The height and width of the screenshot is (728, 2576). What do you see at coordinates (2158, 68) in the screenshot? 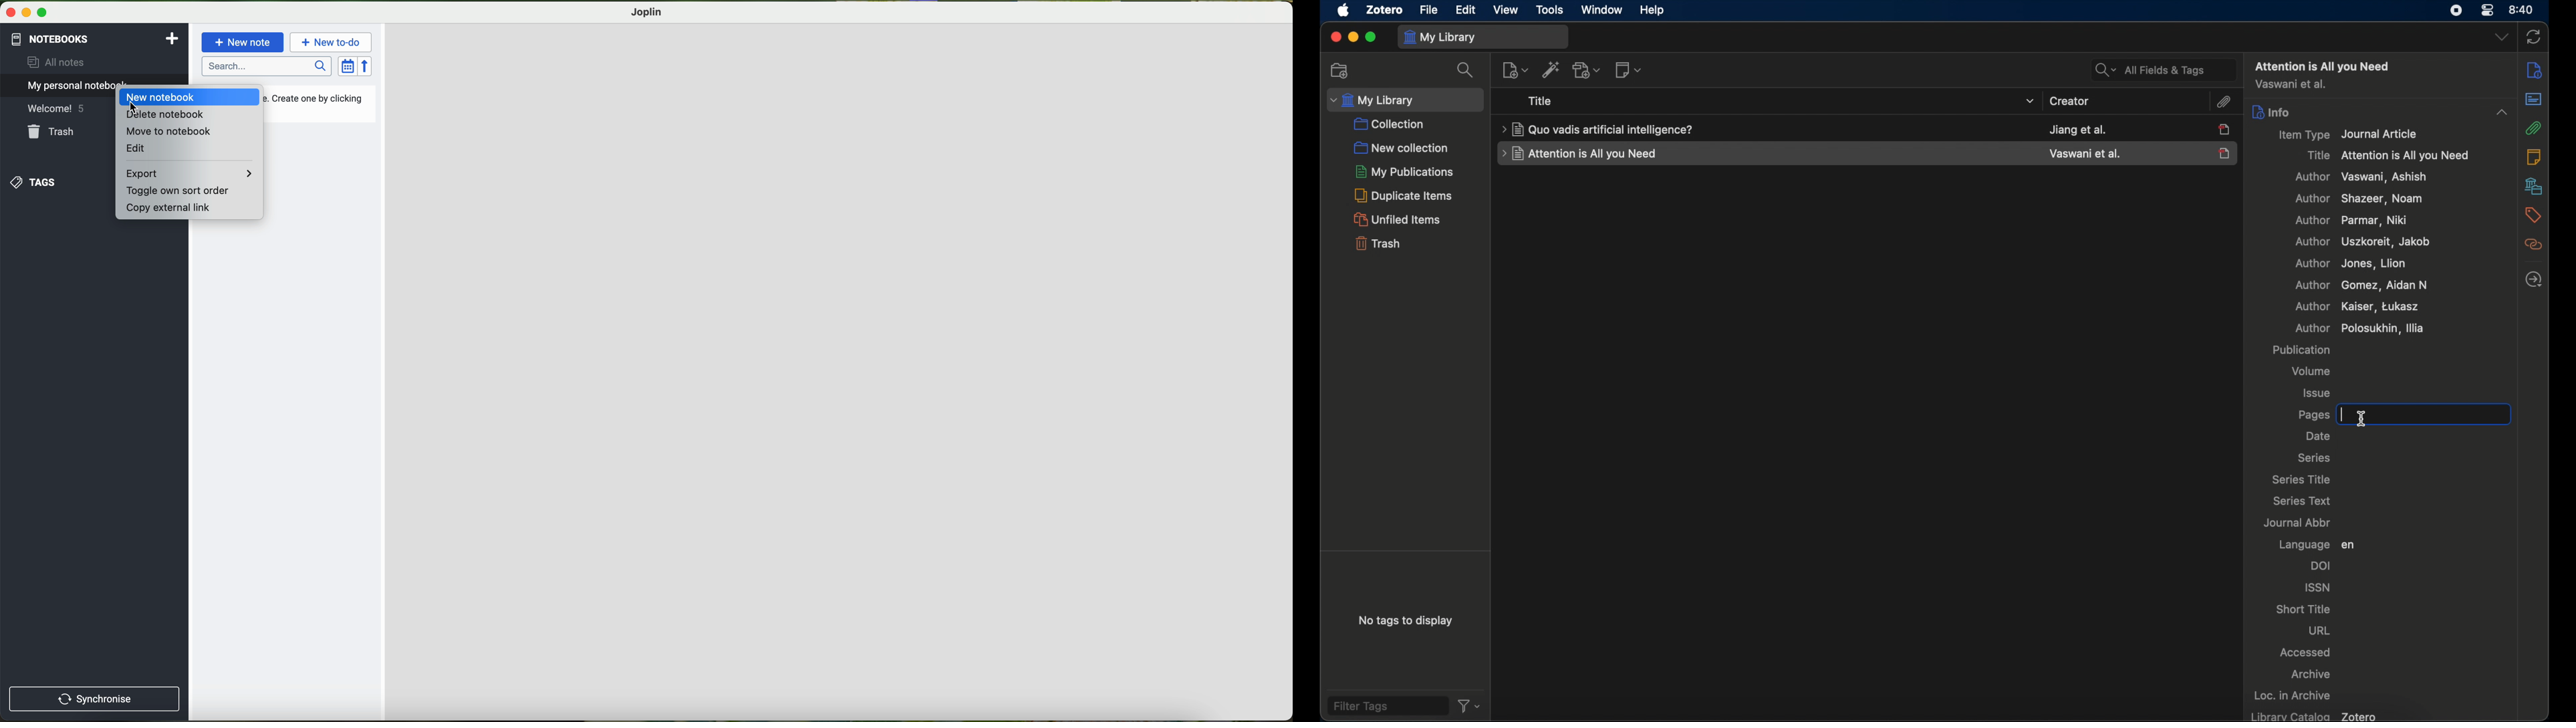
I see `all fields and tags` at bounding box center [2158, 68].